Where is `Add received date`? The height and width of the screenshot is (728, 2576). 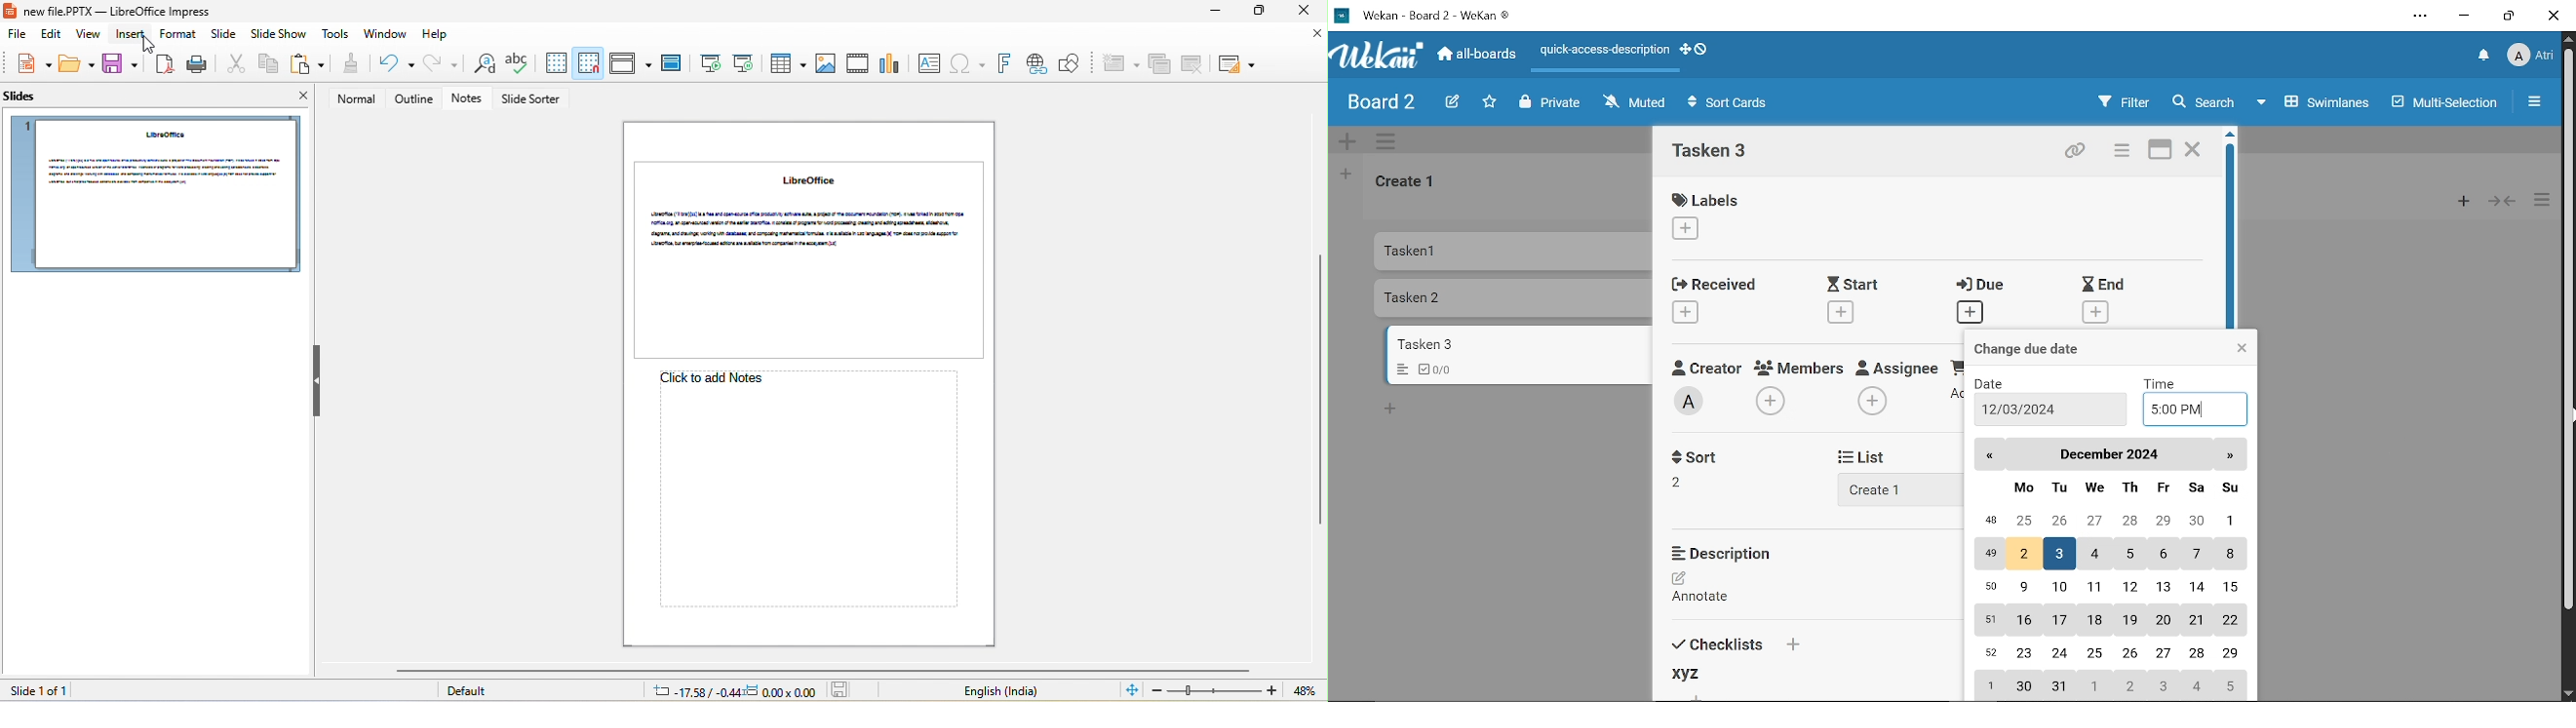
Add received date is located at coordinates (1687, 311).